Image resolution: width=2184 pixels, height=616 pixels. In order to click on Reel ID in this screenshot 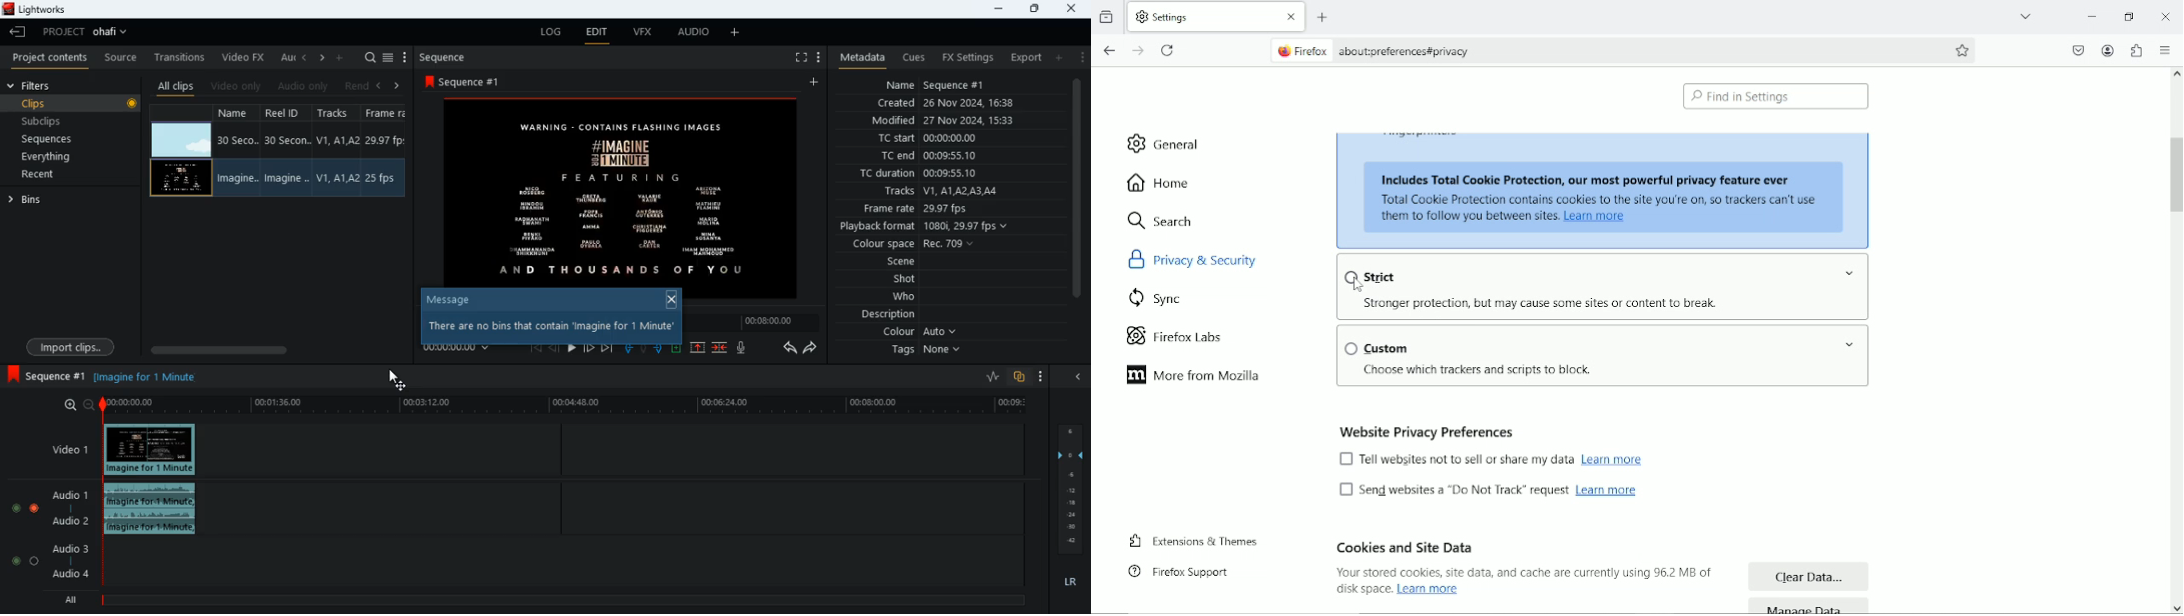, I will do `click(288, 141)`.